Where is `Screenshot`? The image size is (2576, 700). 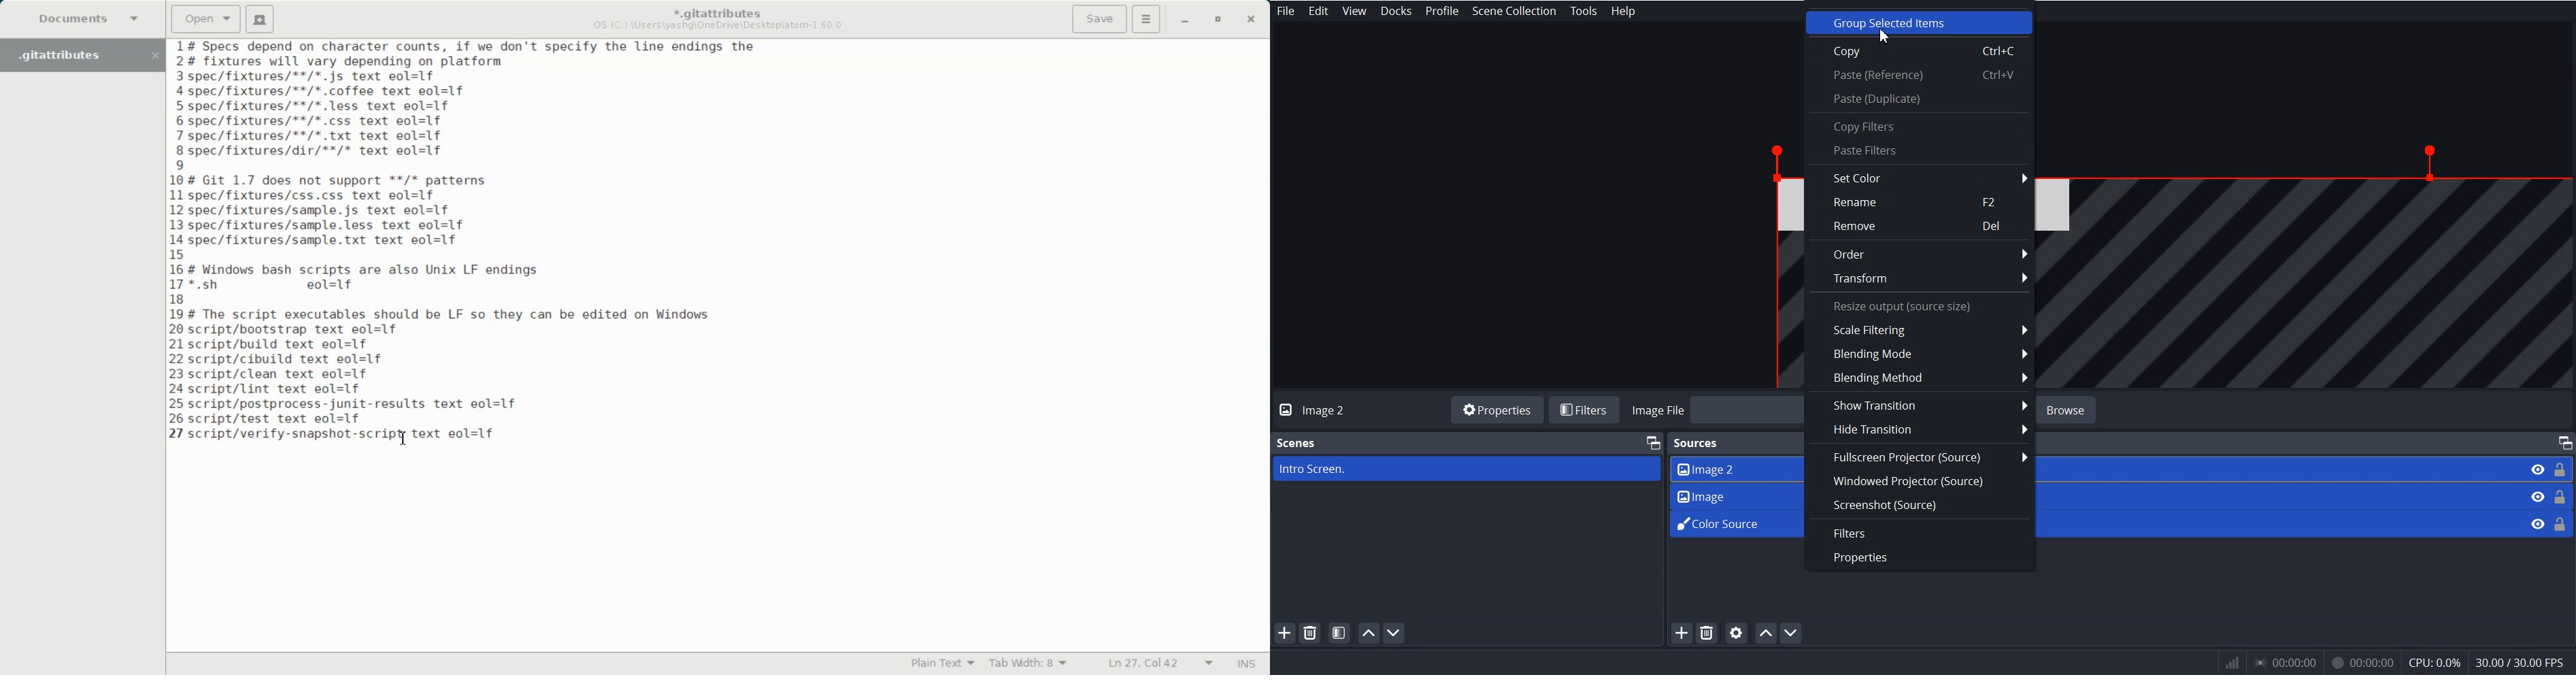
Screenshot is located at coordinates (1920, 505).